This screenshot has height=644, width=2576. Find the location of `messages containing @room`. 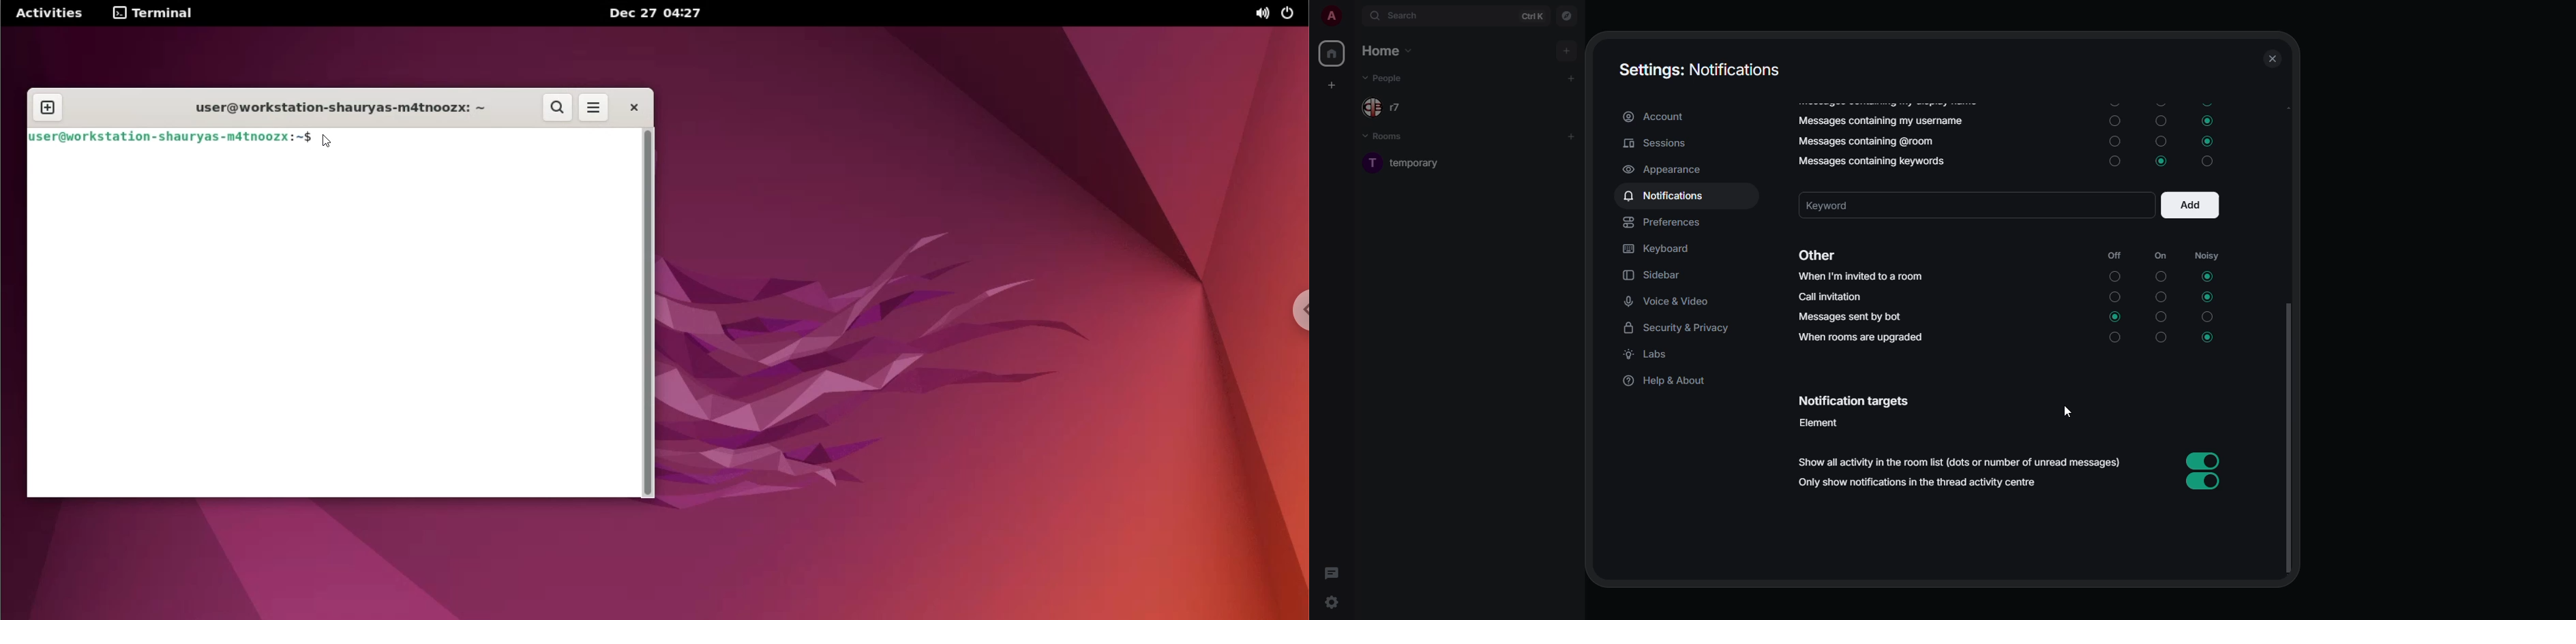

messages containing @room is located at coordinates (1863, 143).